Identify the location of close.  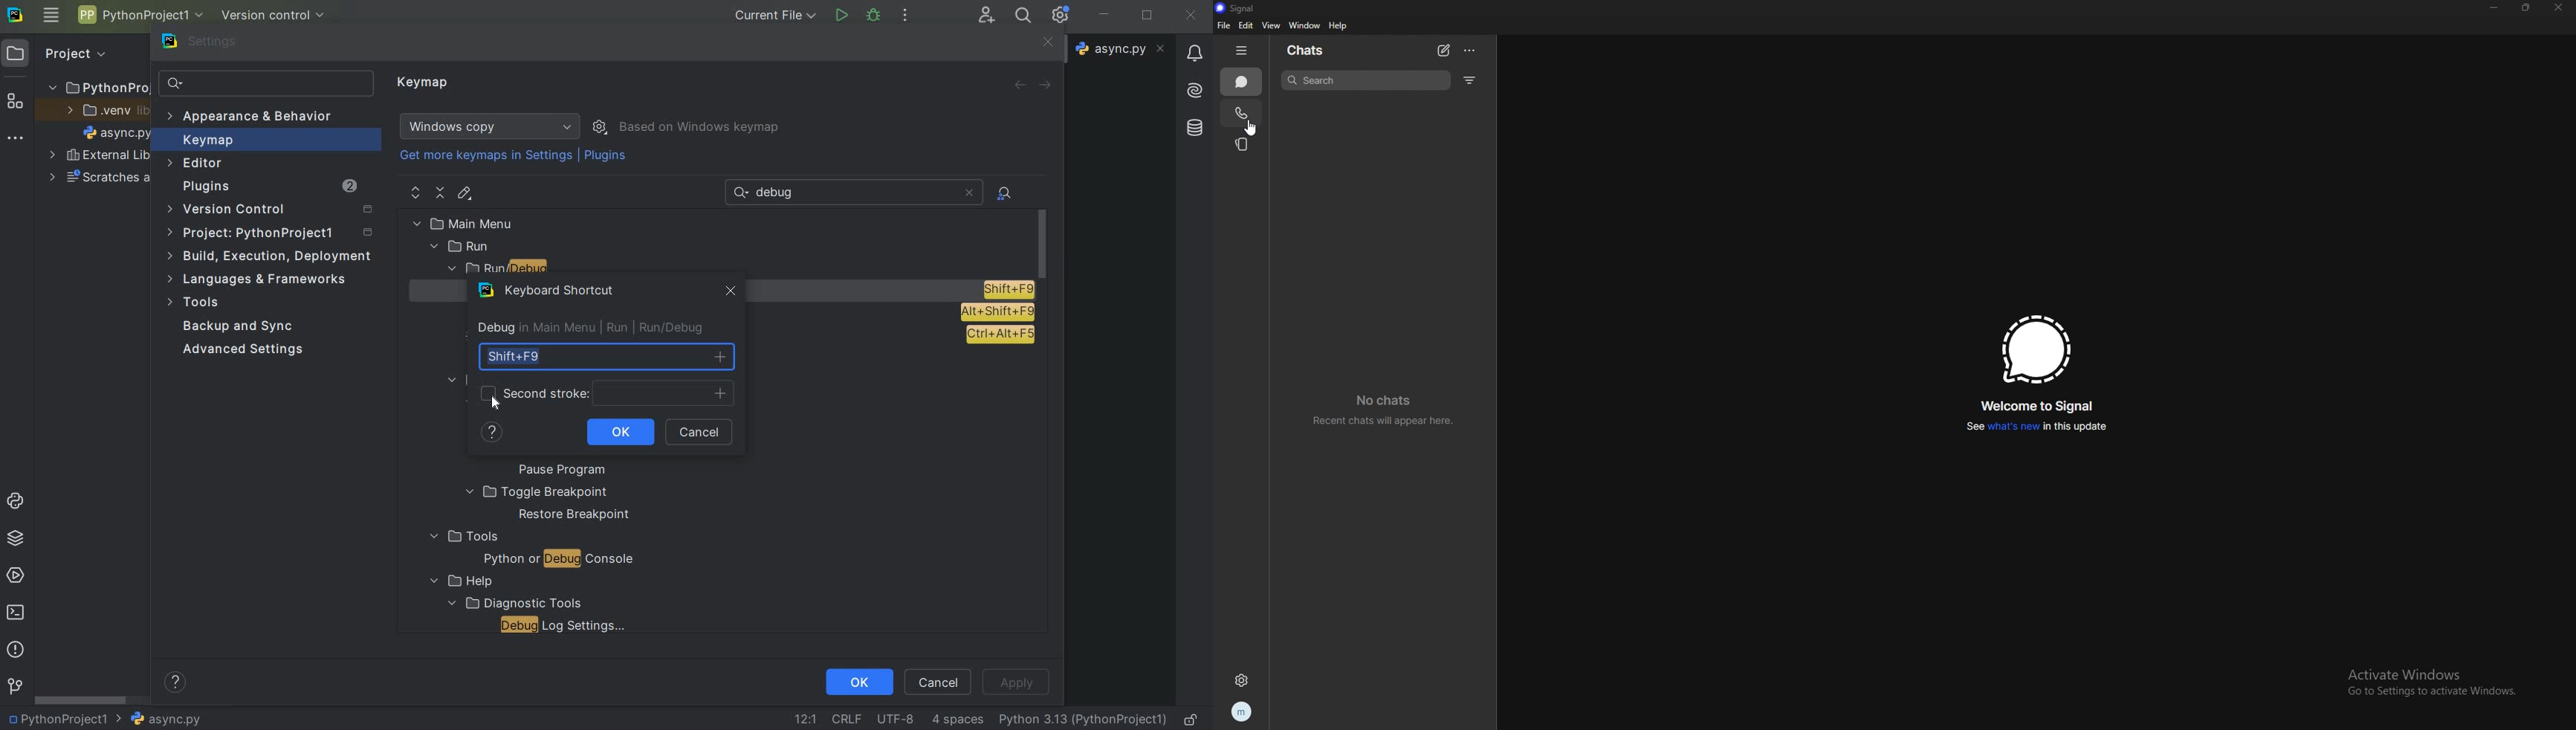
(968, 193).